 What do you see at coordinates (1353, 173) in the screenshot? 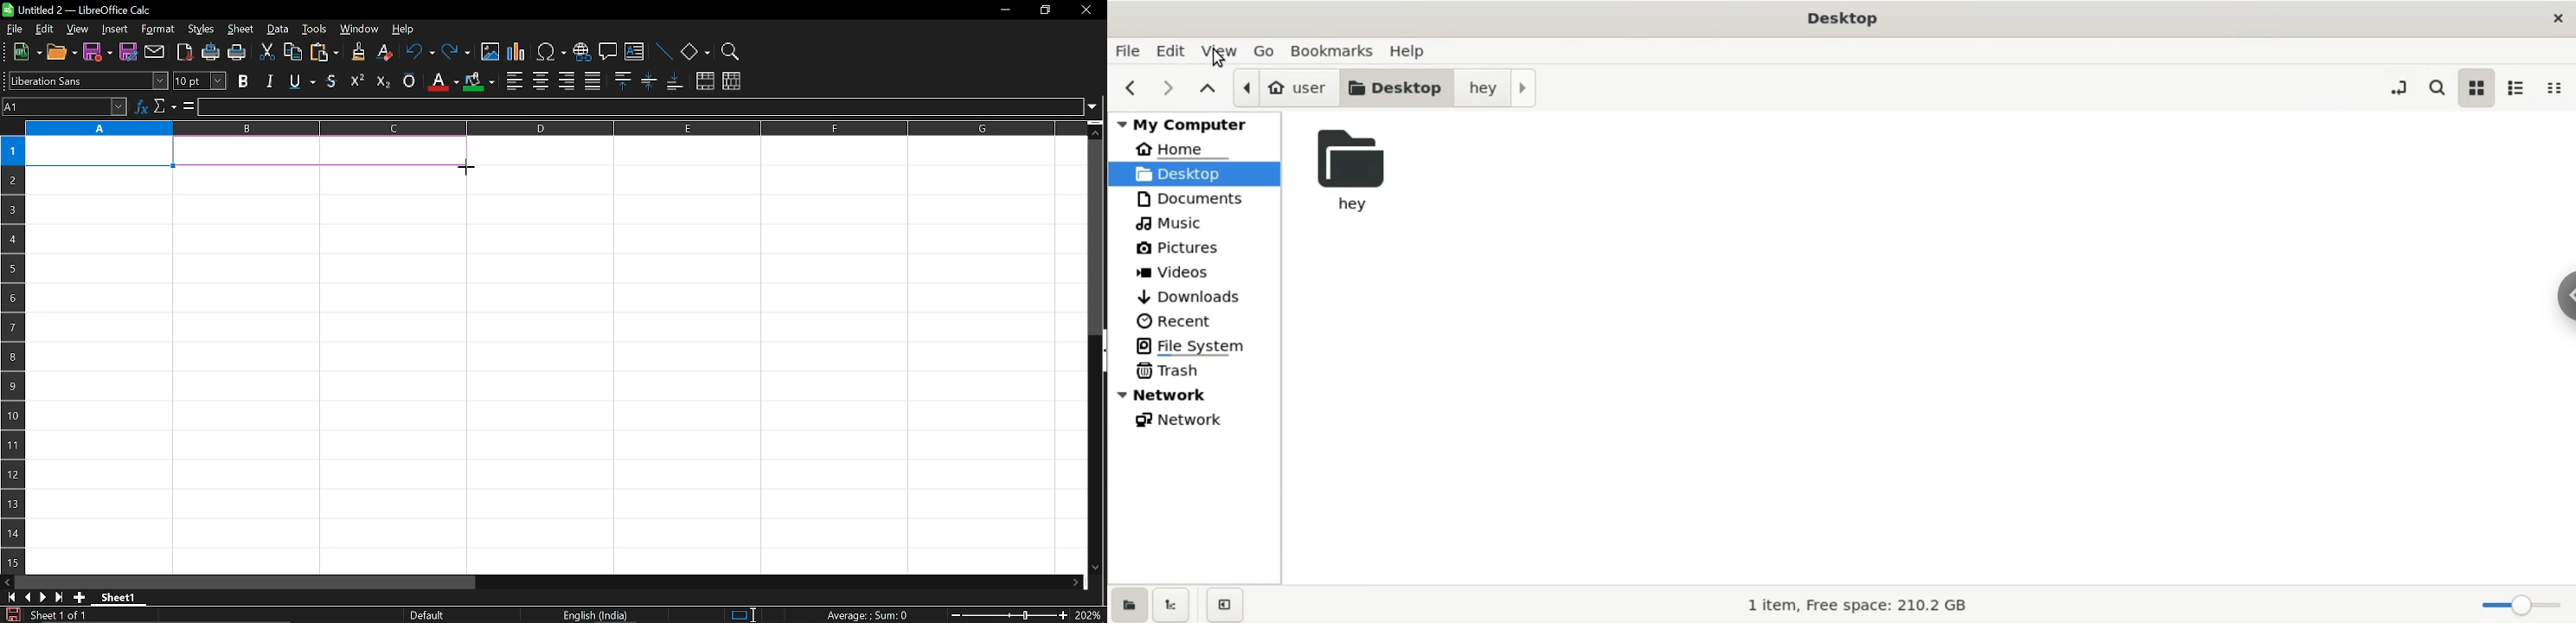
I see `hey` at bounding box center [1353, 173].